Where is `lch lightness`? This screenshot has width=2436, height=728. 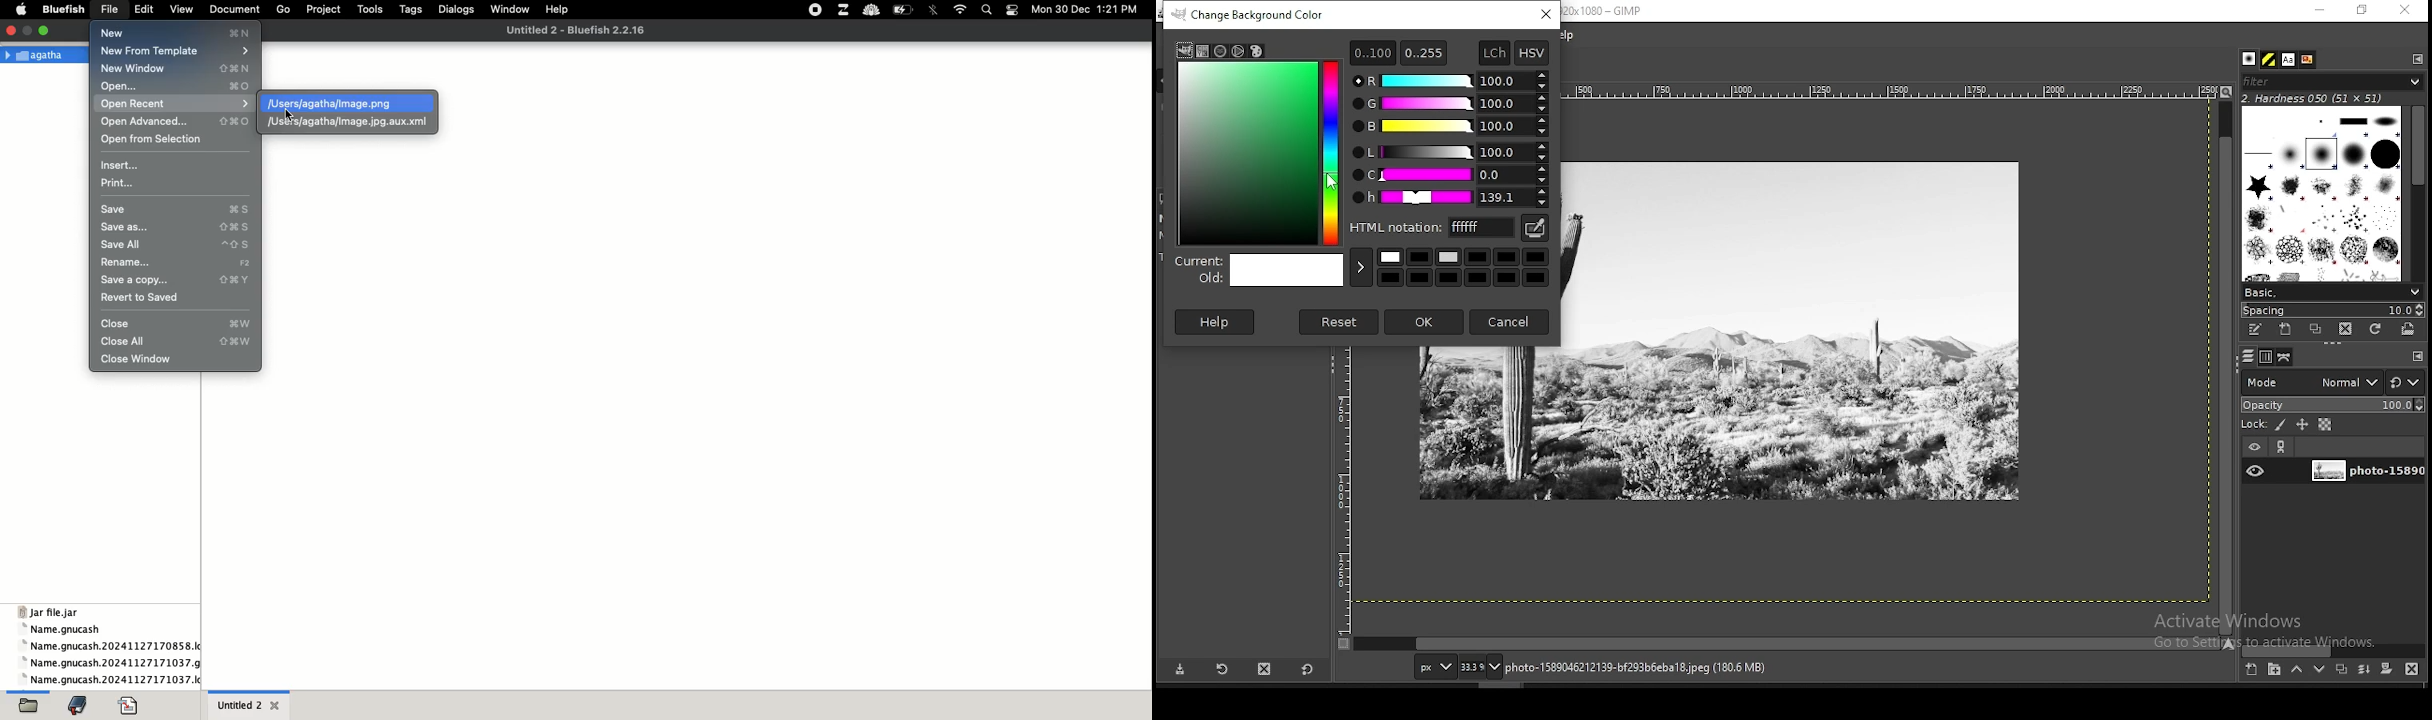 lch lightness is located at coordinates (1448, 151).